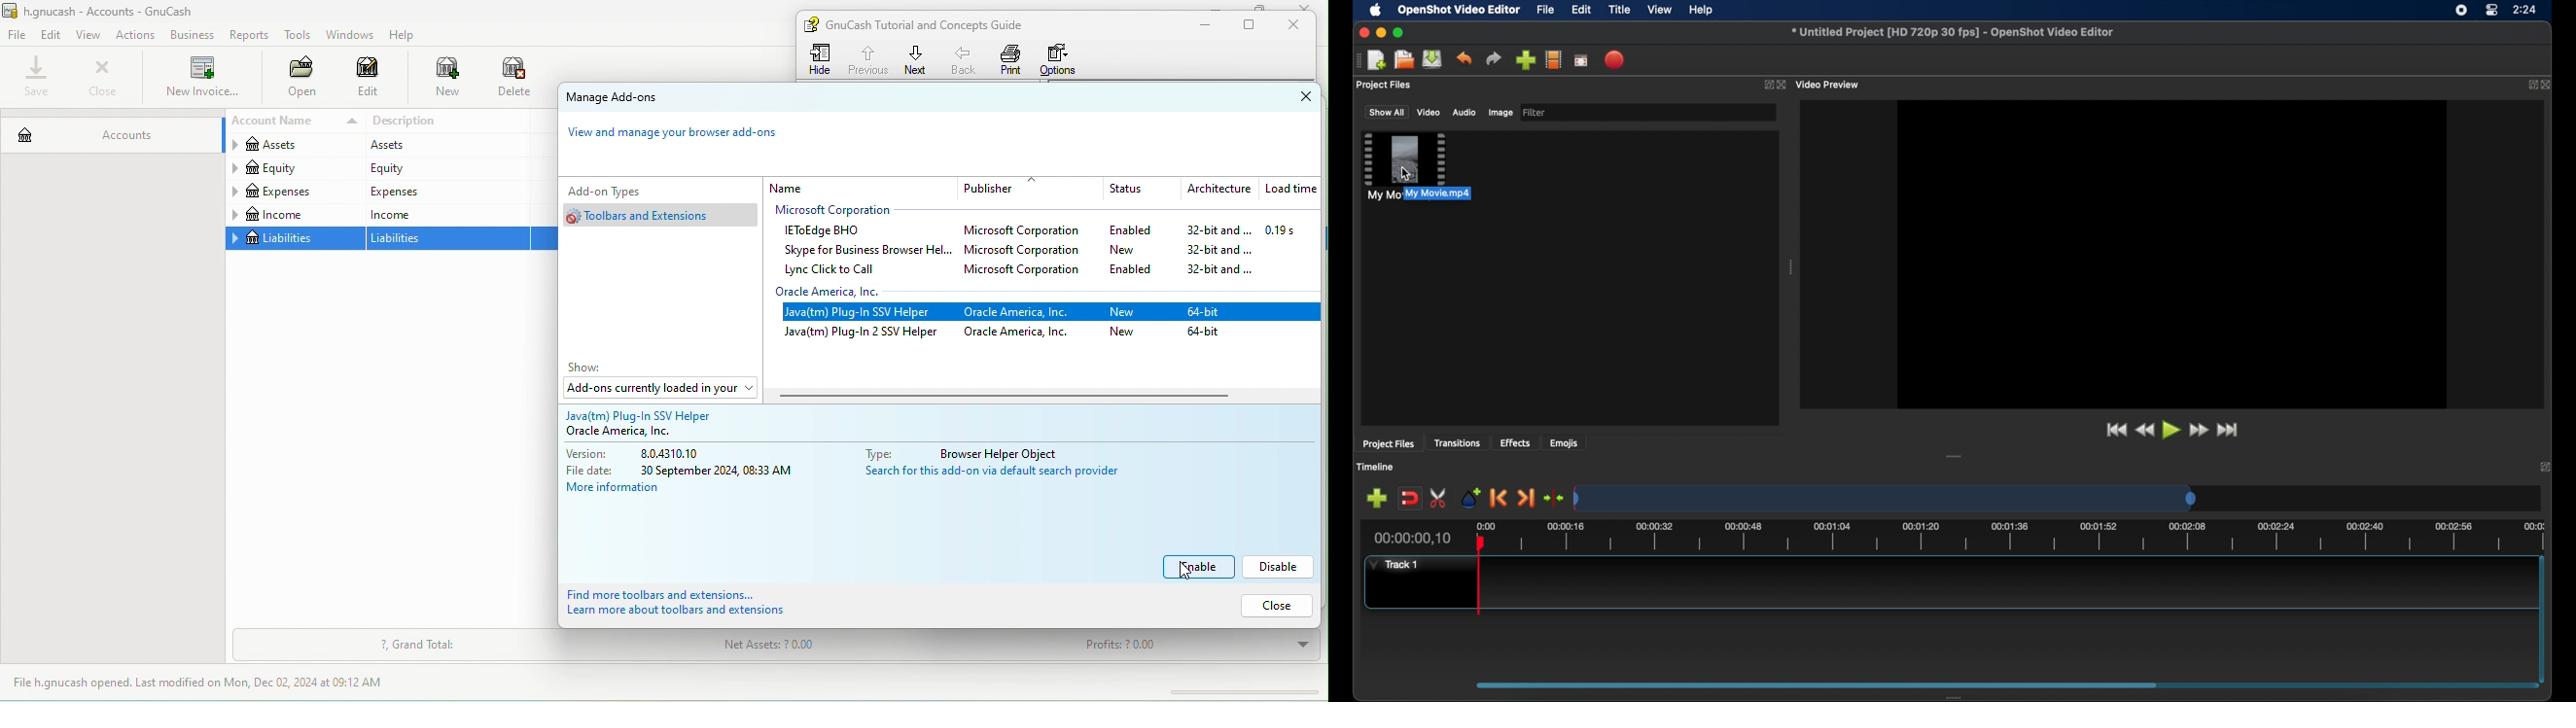 This screenshot has width=2576, height=728. I want to click on net assets ?0.00, so click(829, 648).